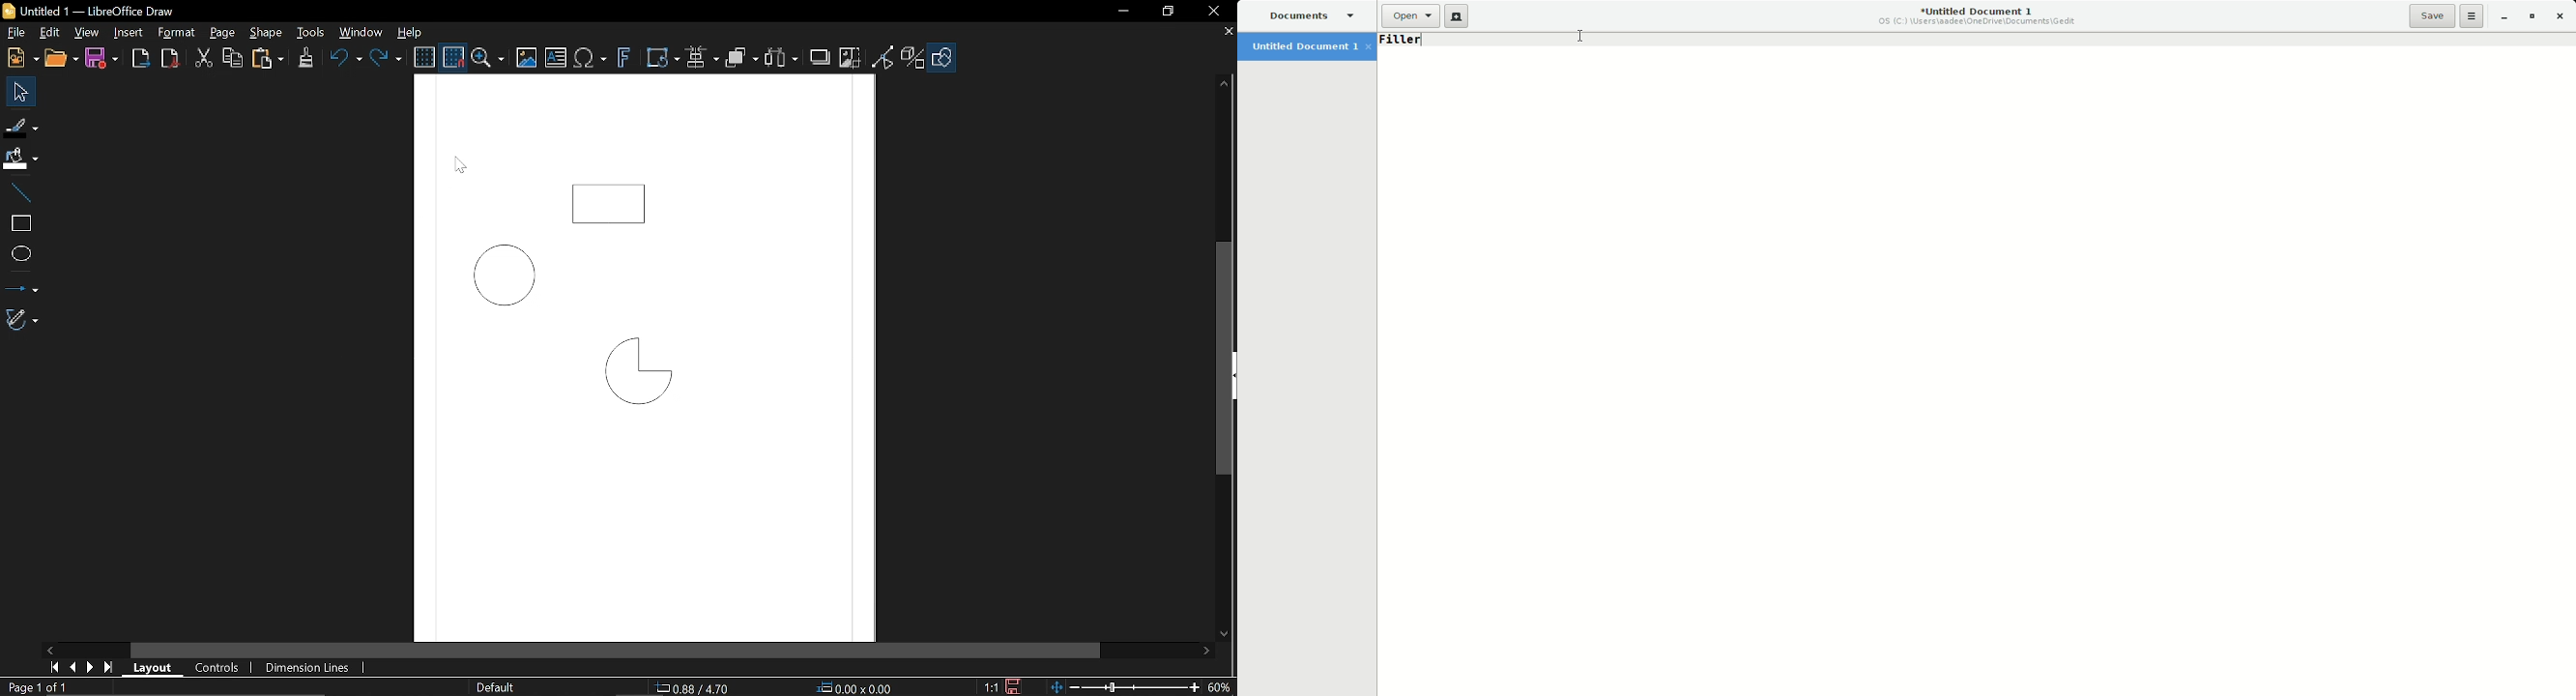 The image size is (2576, 700). Describe the element at coordinates (359, 33) in the screenshot. I see `Window` at that location.